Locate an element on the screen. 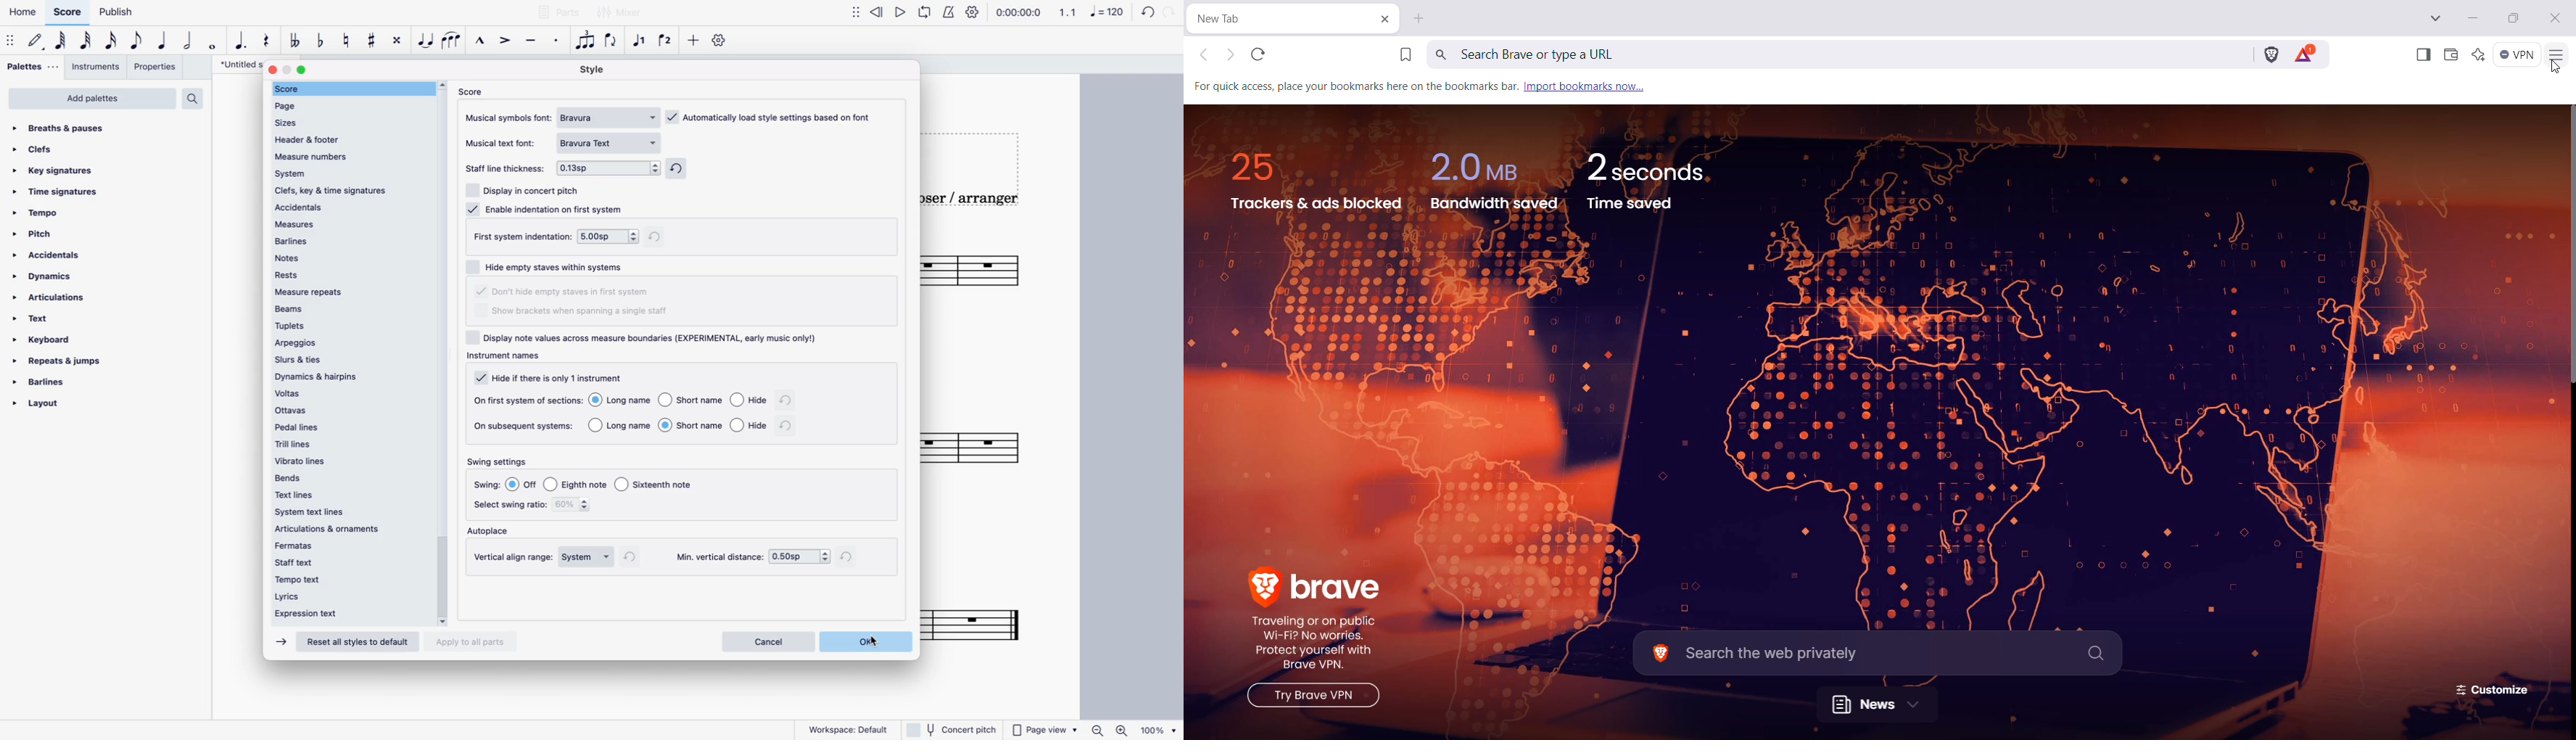 This screenshot has height=756, width=2576. fermatas is located at coordinates (350, 545).